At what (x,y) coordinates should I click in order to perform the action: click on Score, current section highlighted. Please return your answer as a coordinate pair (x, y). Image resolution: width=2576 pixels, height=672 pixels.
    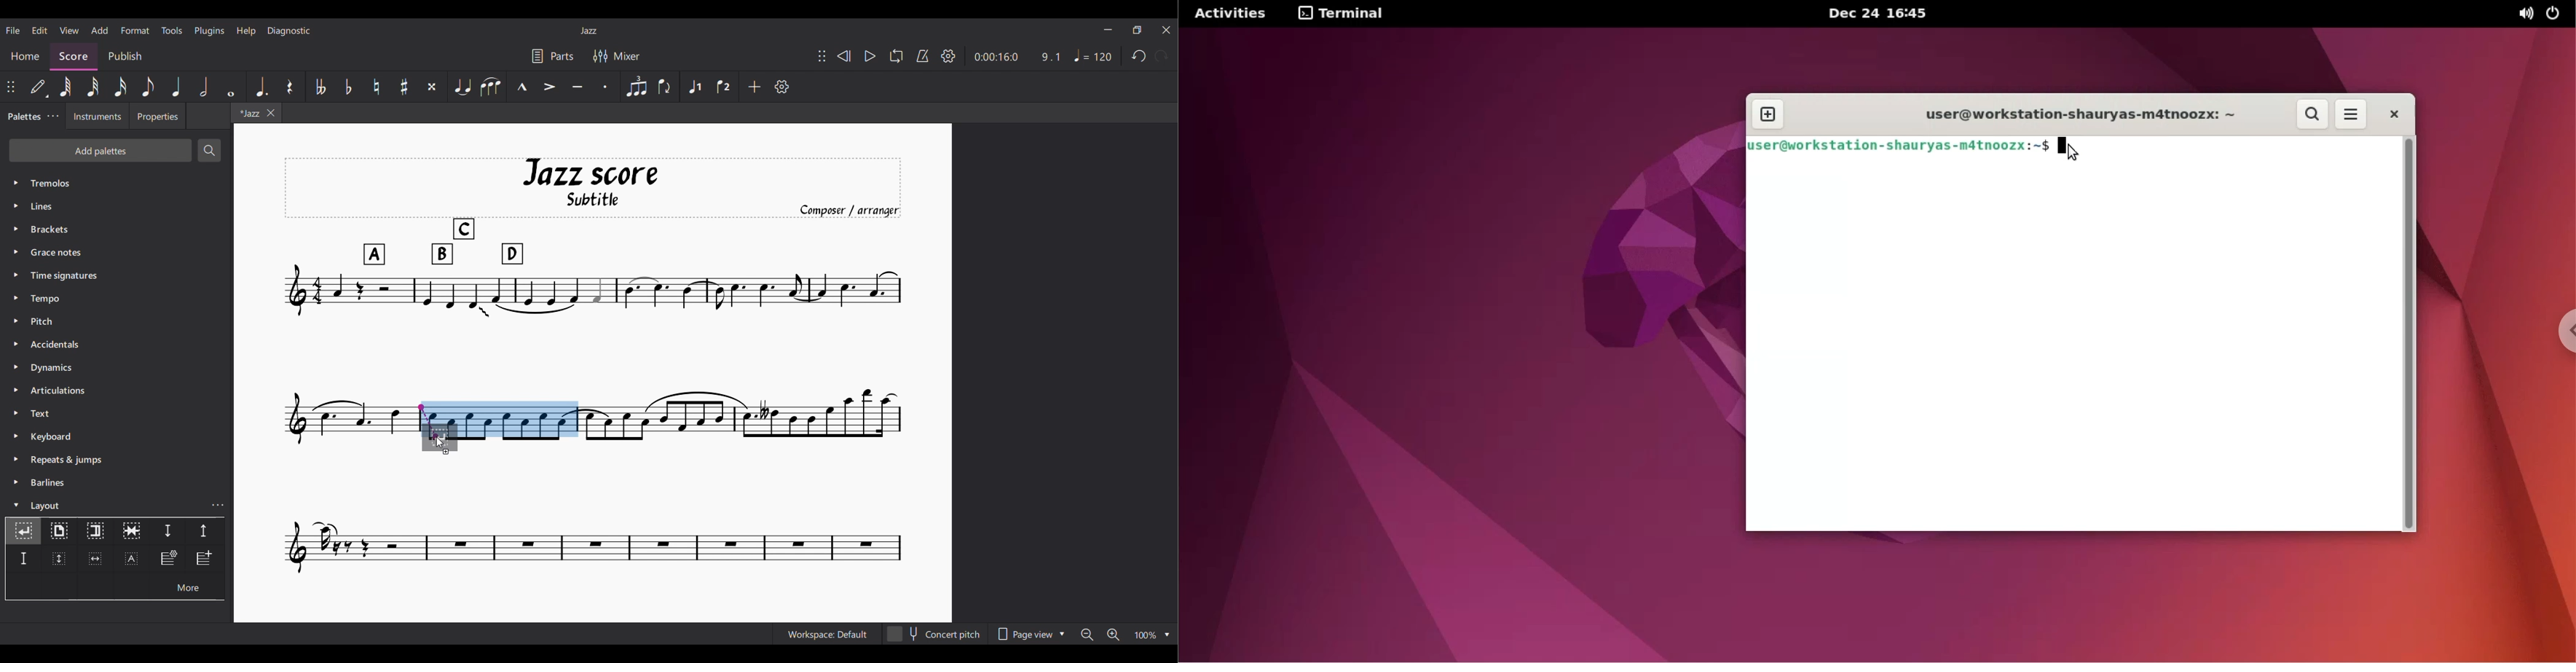
    Looking at the image, I should click on (74, 56).